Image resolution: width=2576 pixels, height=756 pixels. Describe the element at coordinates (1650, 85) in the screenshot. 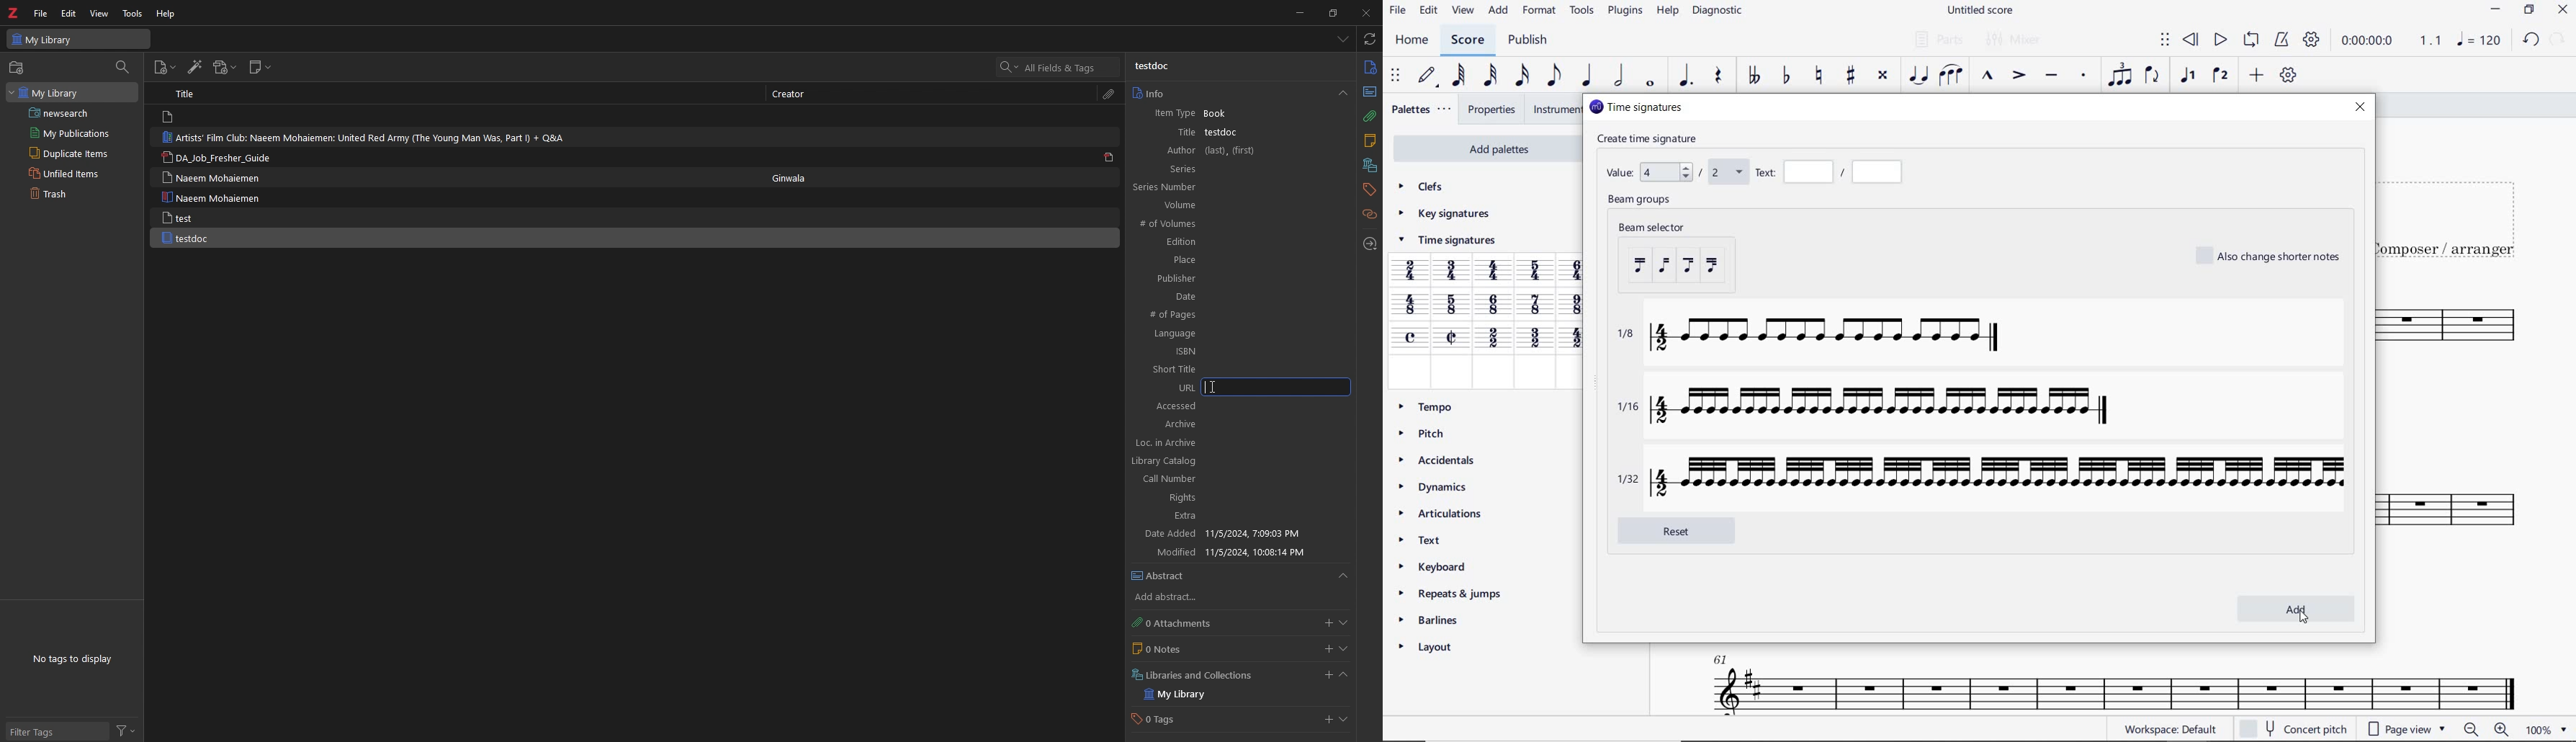

I see `WHOLE NOTE` at that location.